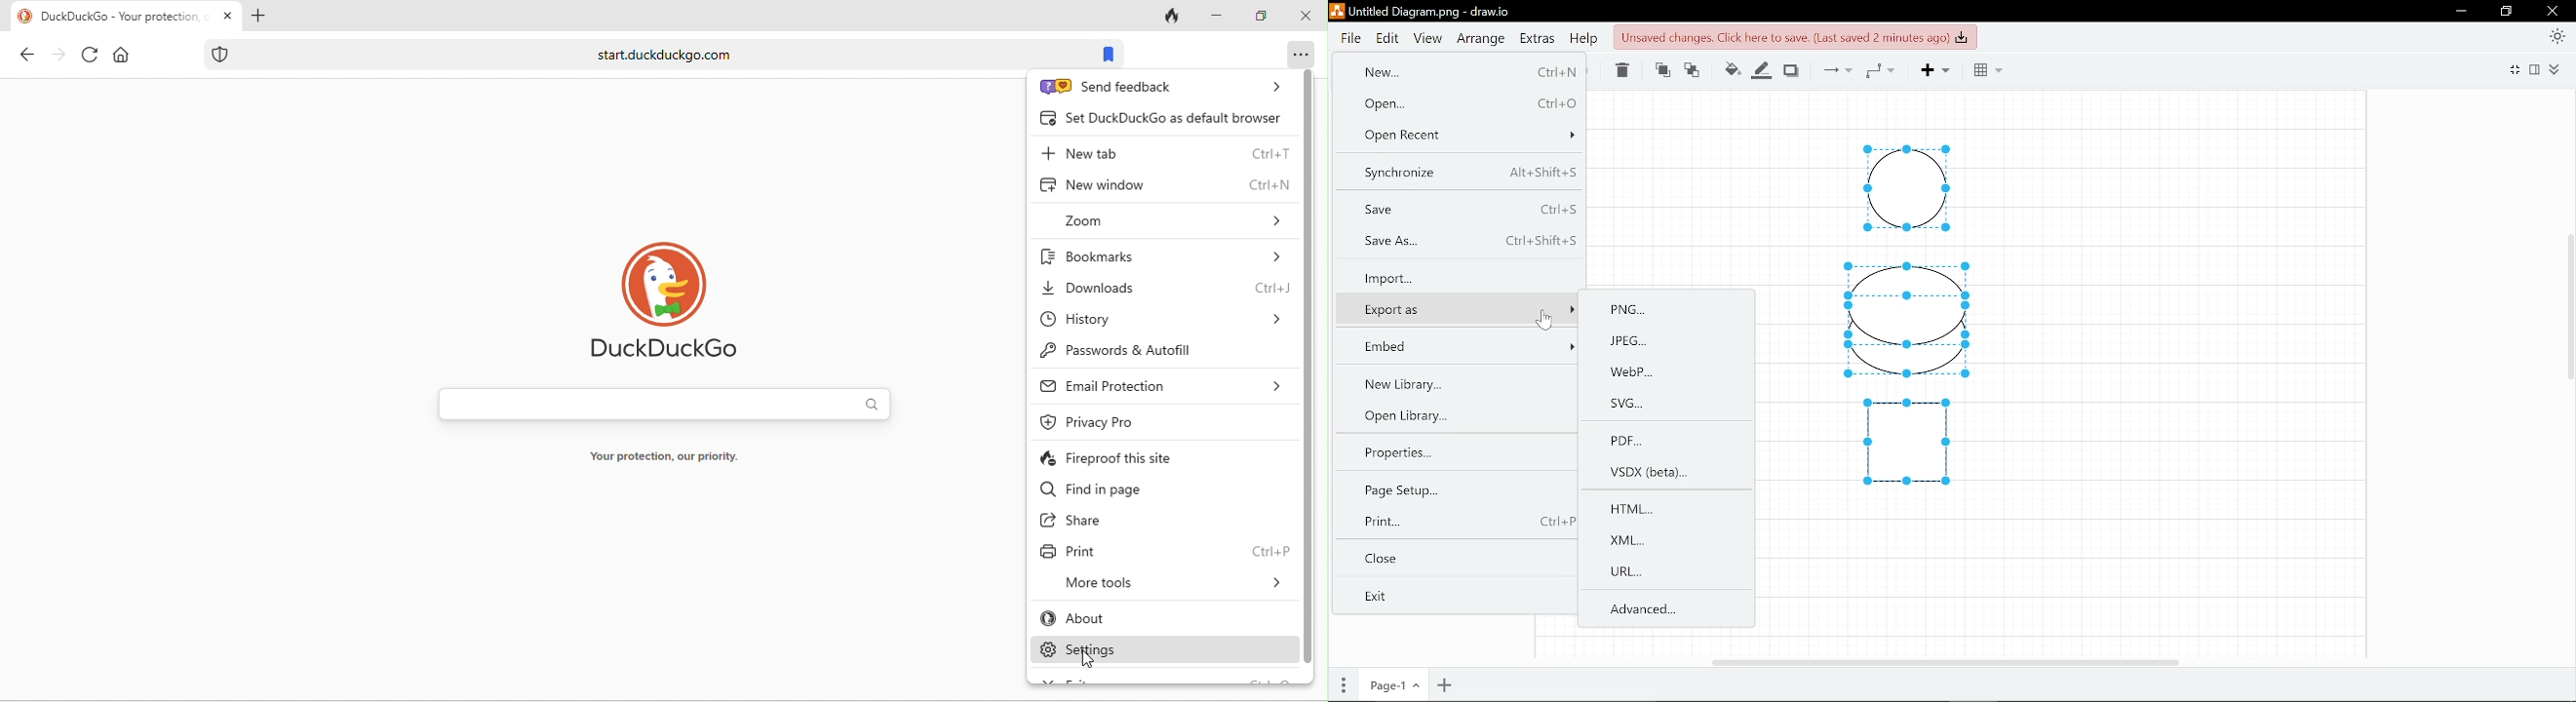 This screenshot has height=728, width=2576. I want to click on URL, so click(1665, 572).